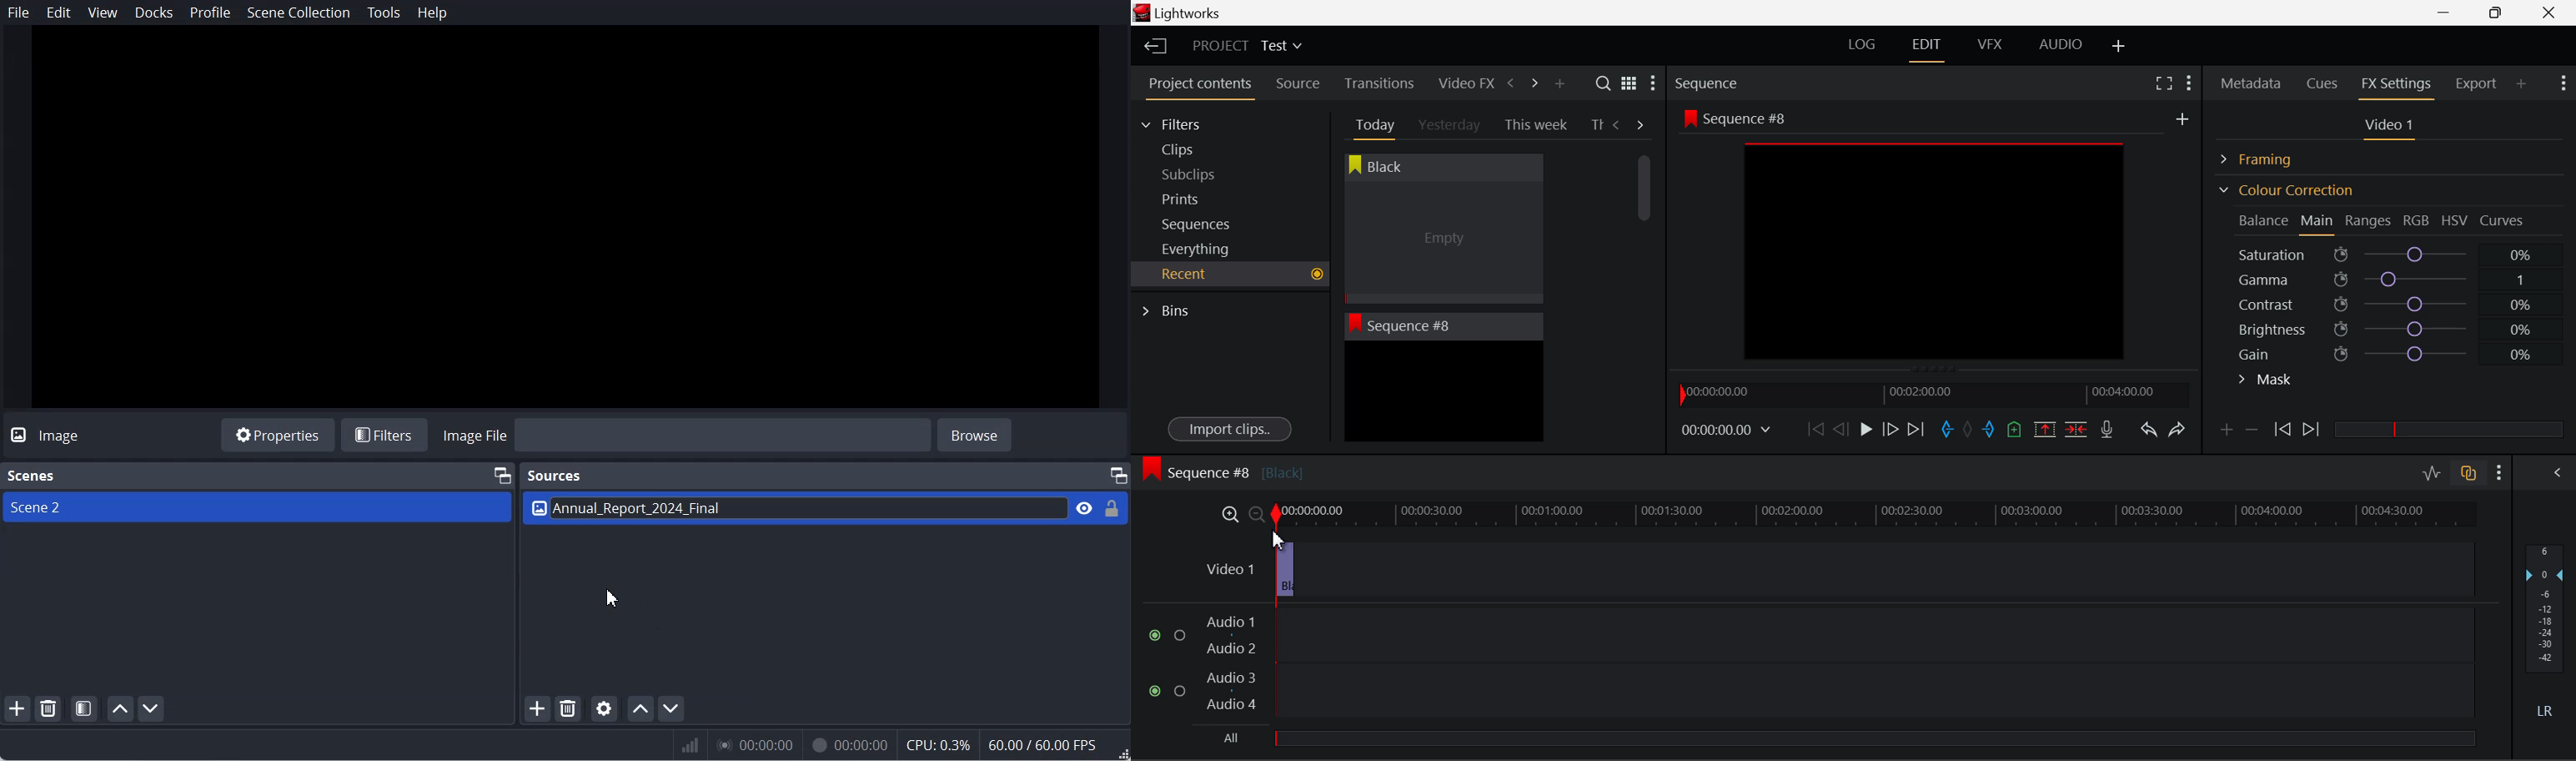 This screenshot has height=784, width=2576. Describe the element at coordinates (18, 13) in the screenshot. I see `File` at that location.